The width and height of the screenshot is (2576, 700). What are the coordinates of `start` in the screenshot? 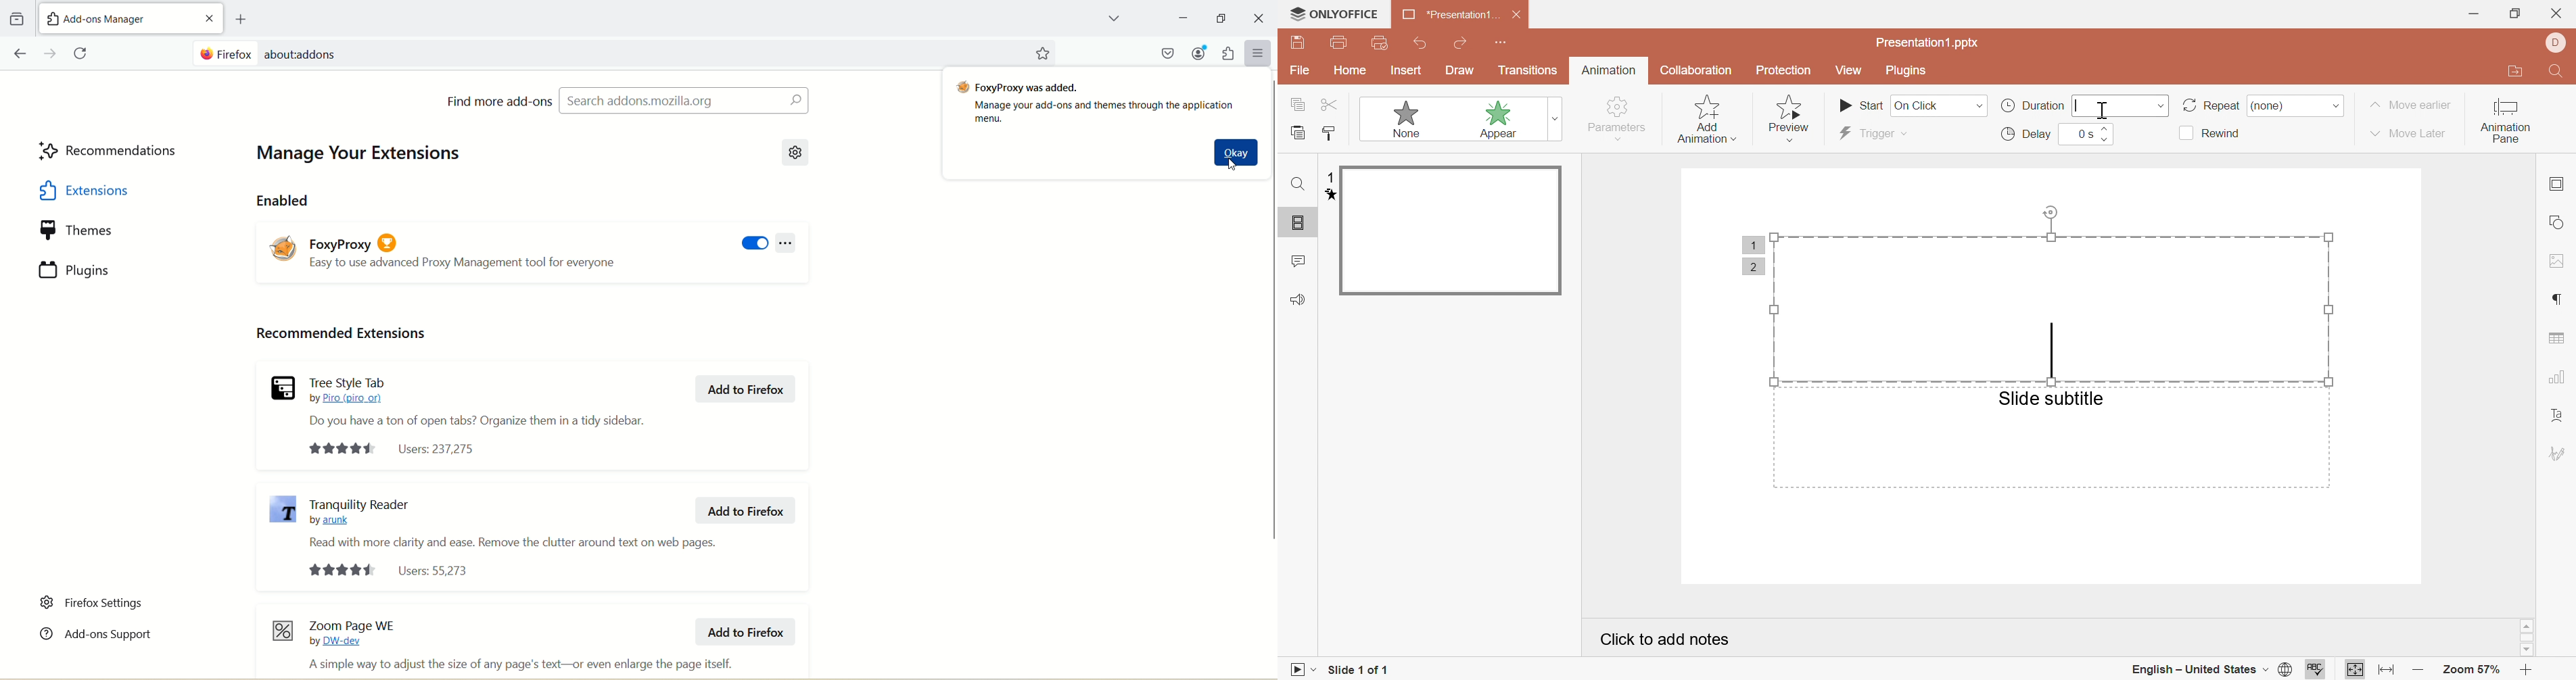 It's located at (1861, 104).